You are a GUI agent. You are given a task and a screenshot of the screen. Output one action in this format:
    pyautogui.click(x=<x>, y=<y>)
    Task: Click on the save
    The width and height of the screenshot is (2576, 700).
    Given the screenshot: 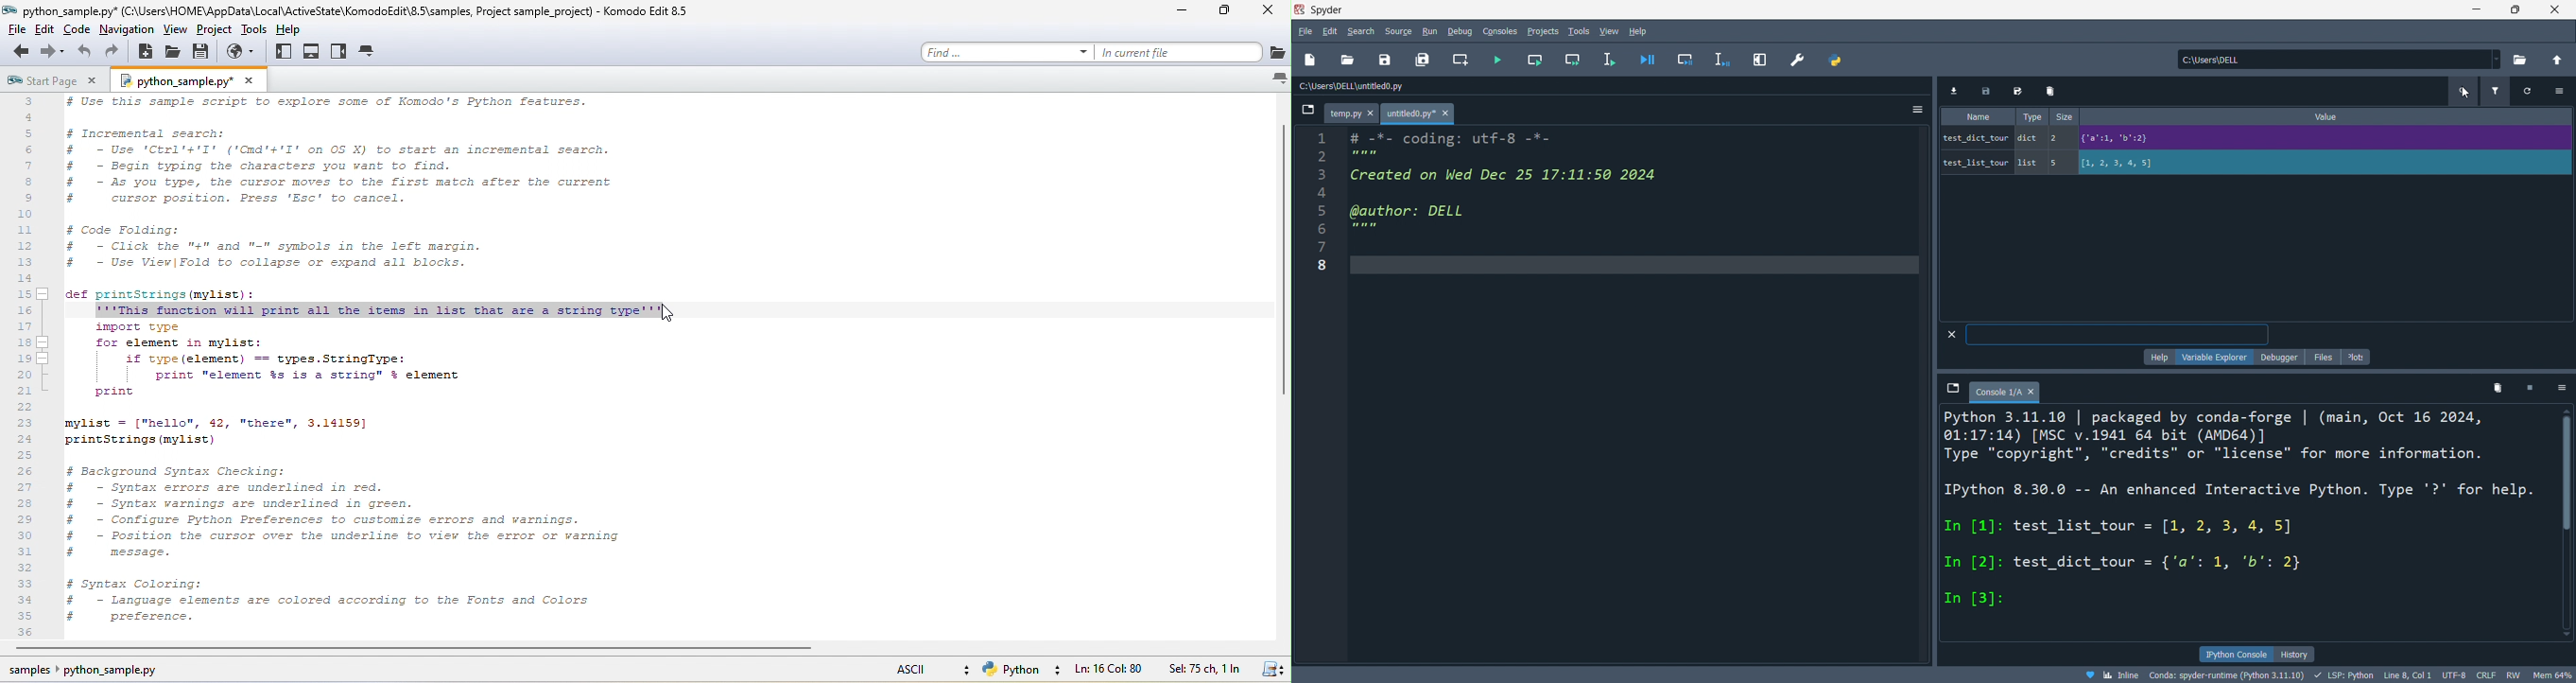 What is the action you would take?
    pyautogui.click(x=1271, y=670)
    